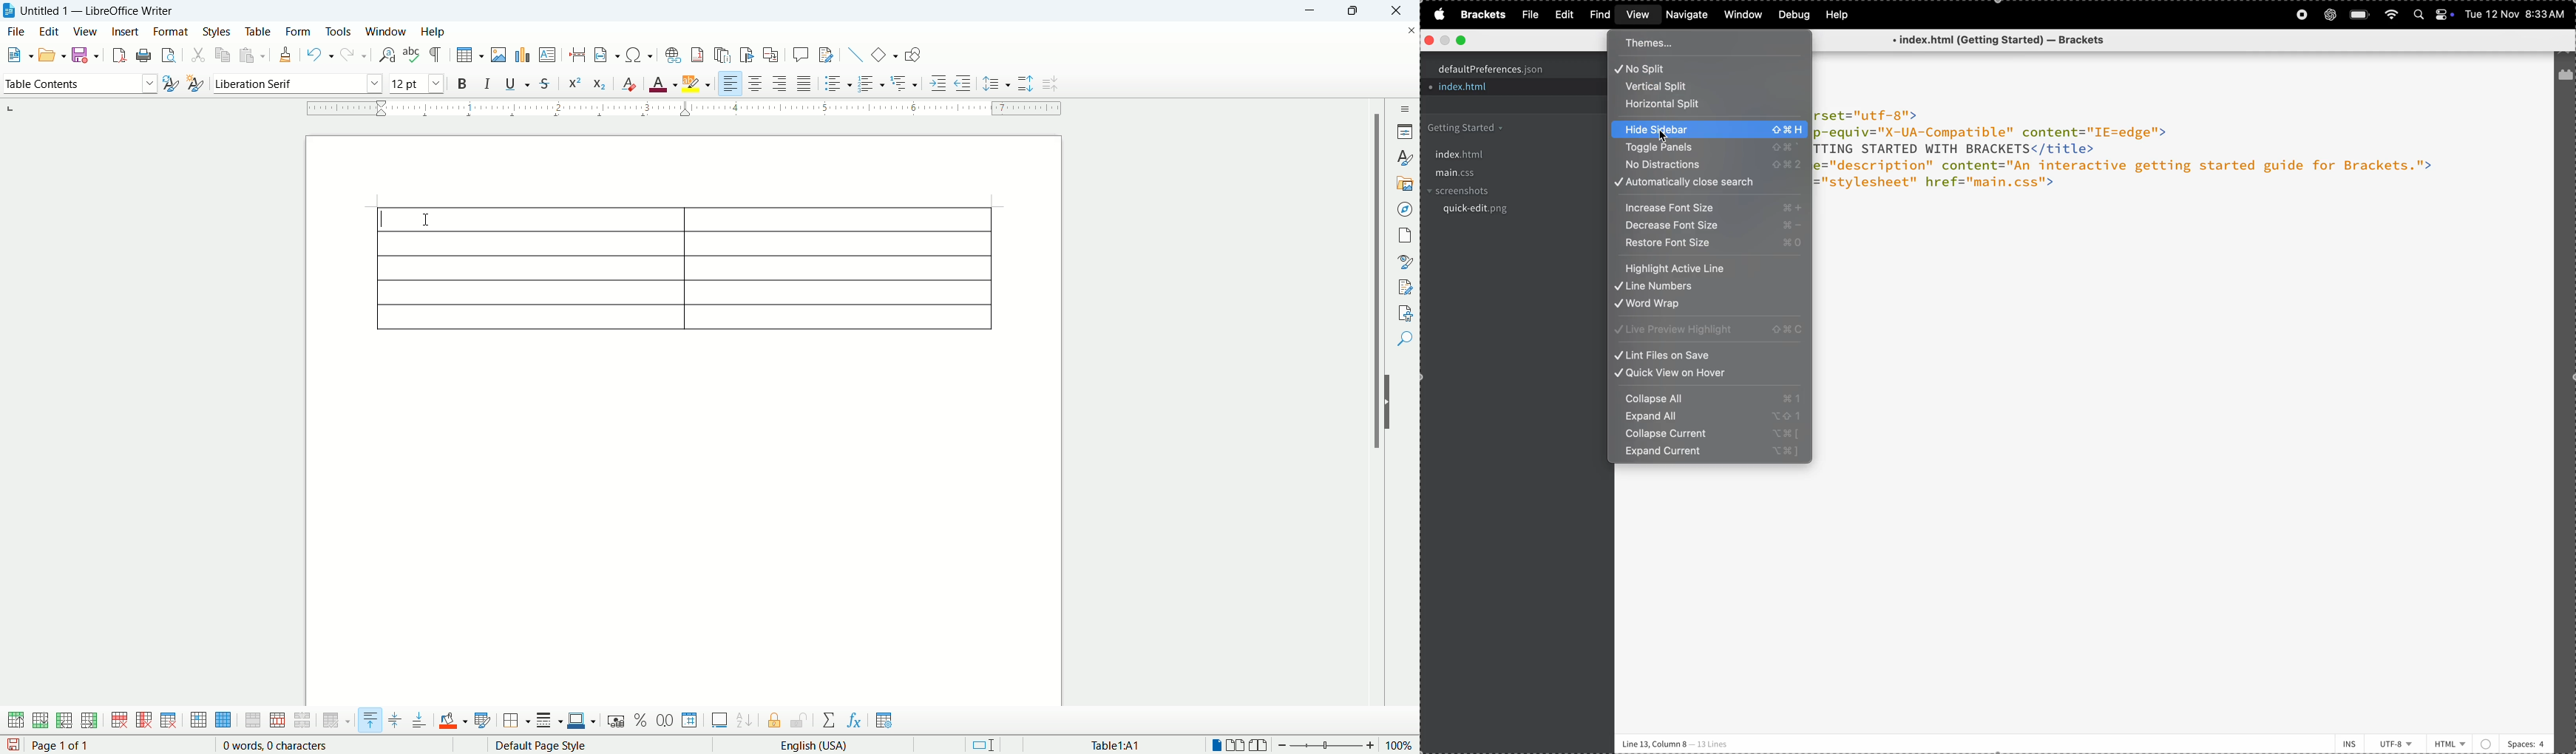  I want to click on accessibility check, so click(1406, 313).